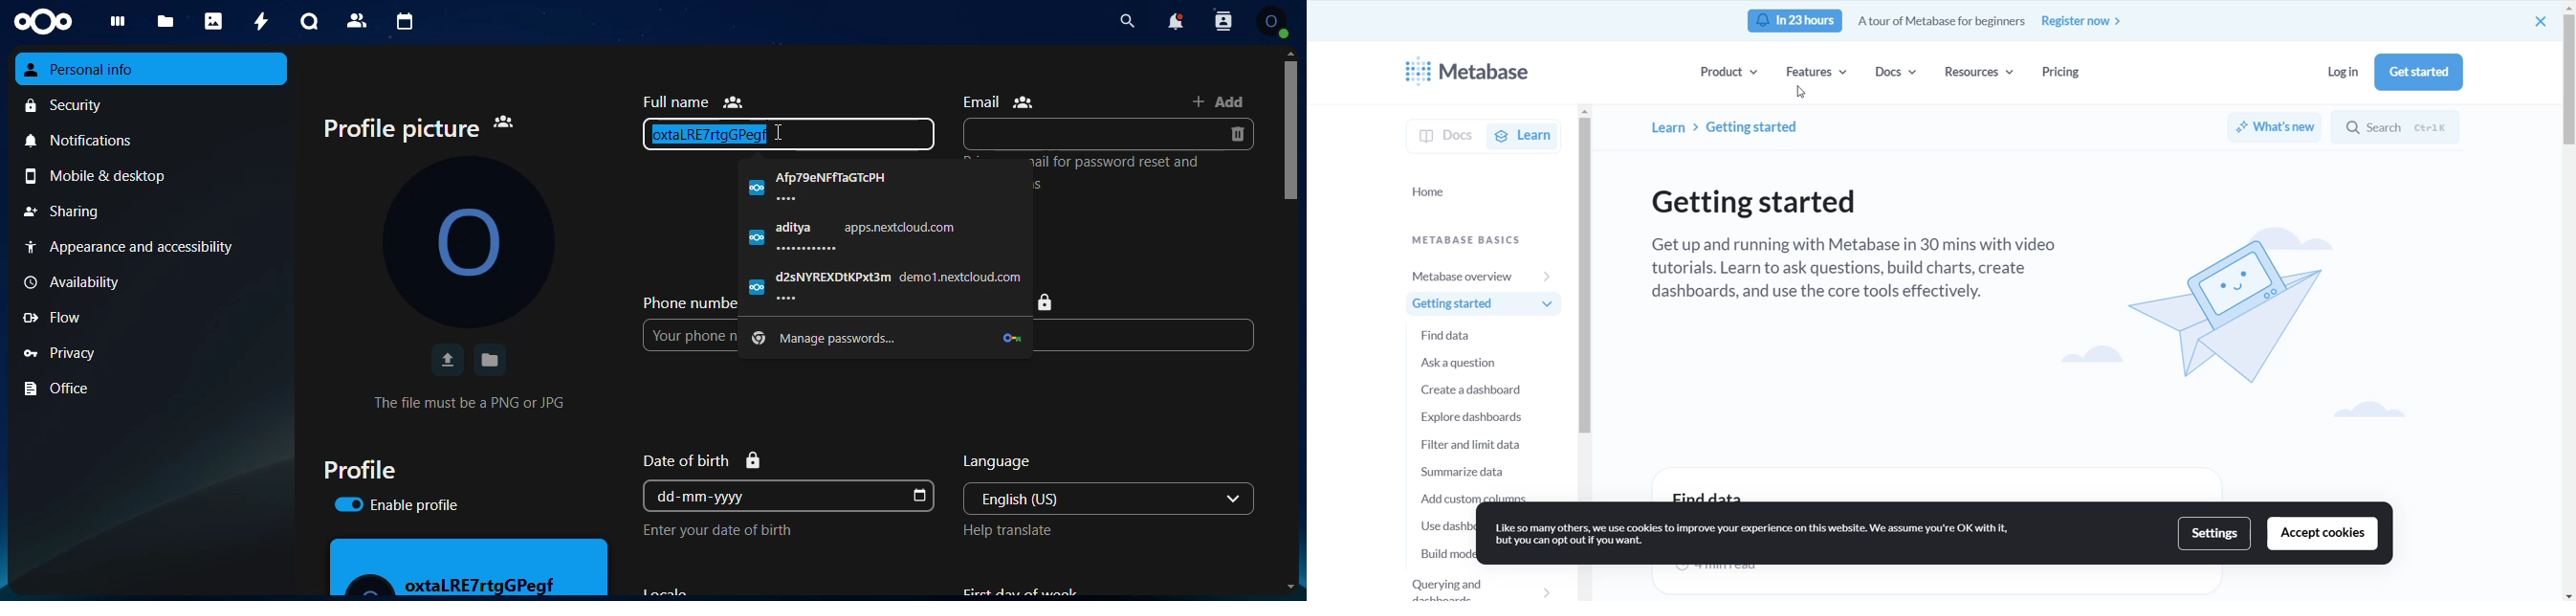 Image resolution: width=2576 pixels, height=616 pixels. I want to click on search, so click(1127, 21).